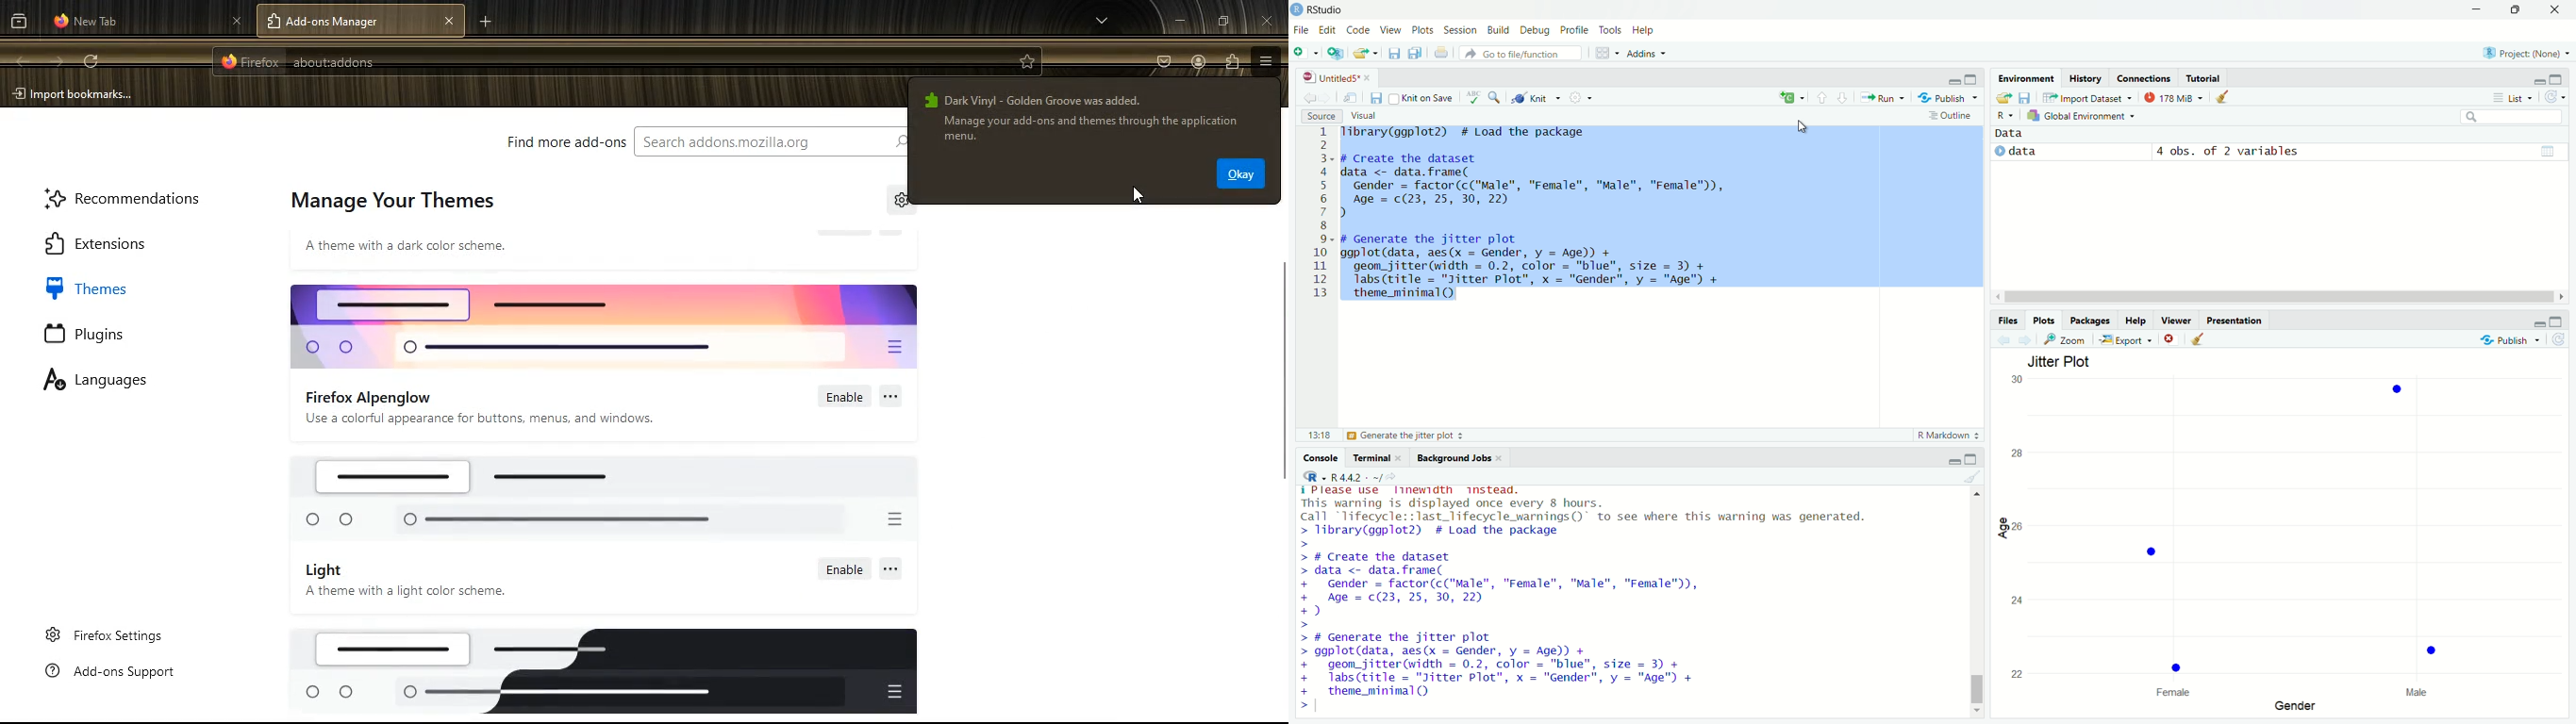 The height and width of the screenshot is (728, 2576). I want to click on typing cursor, so click(1327, 710).